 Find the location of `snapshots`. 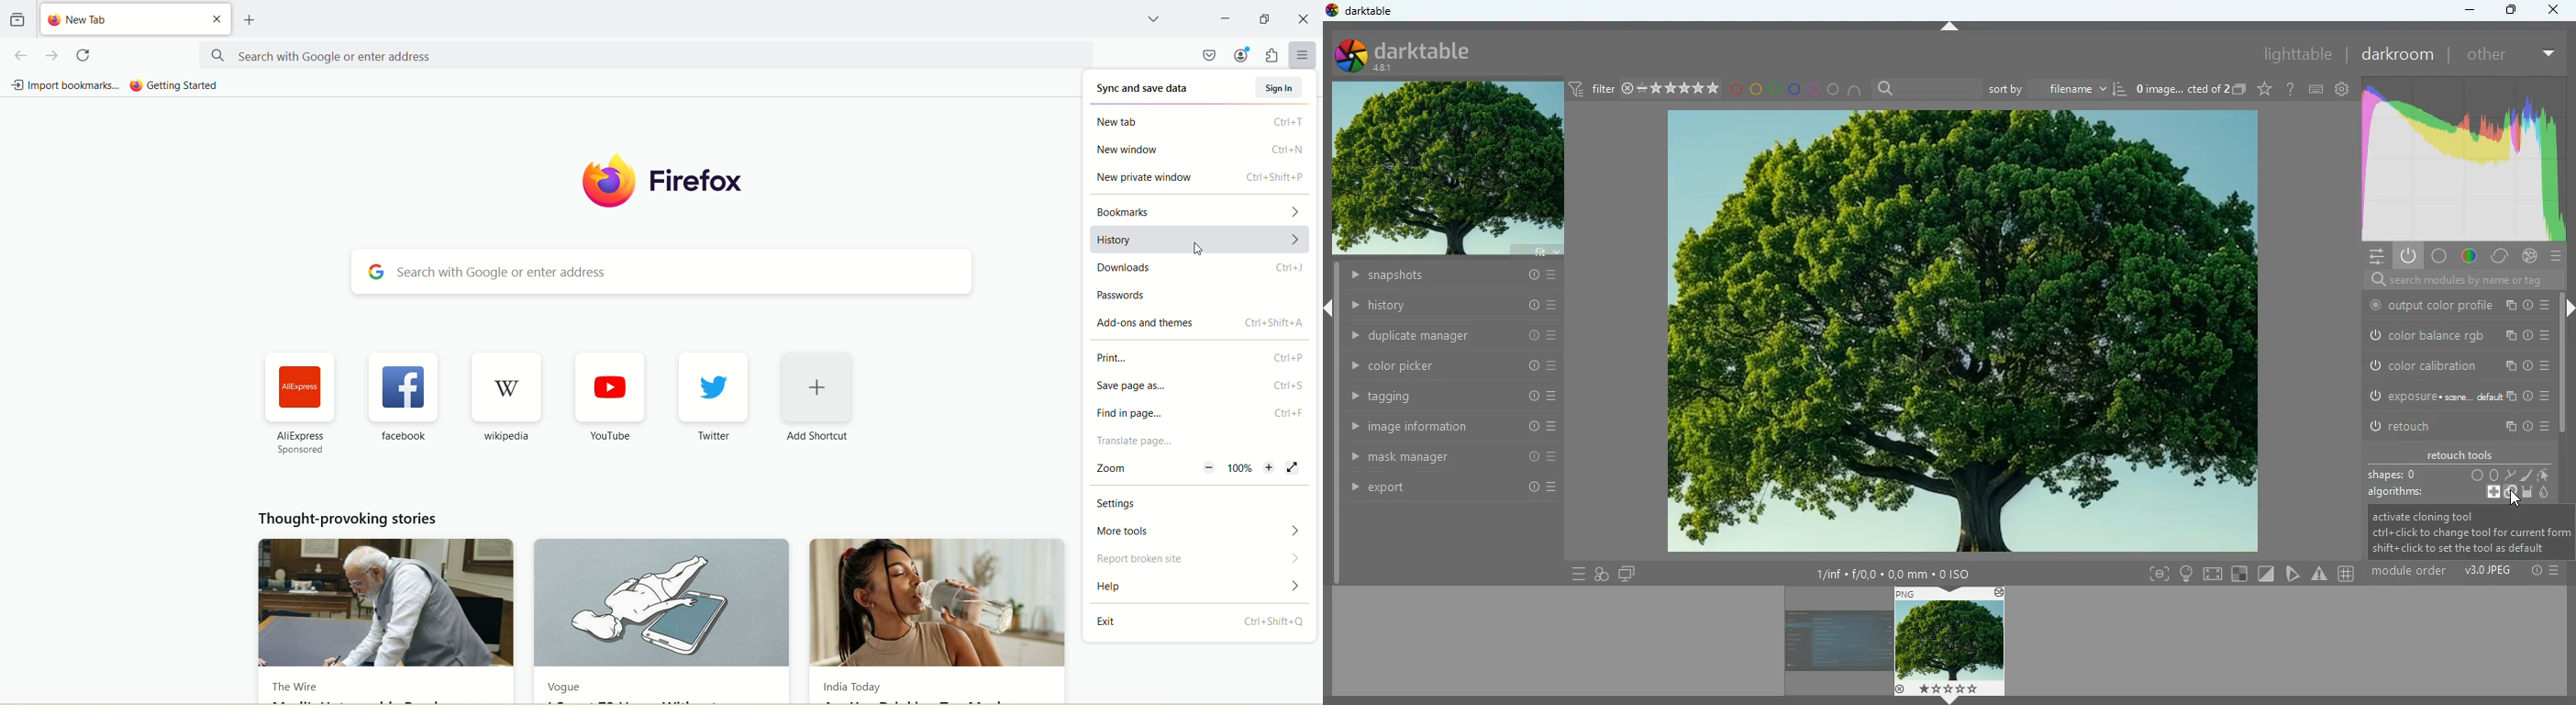

snapshots is located at coordinates (1457, 277).